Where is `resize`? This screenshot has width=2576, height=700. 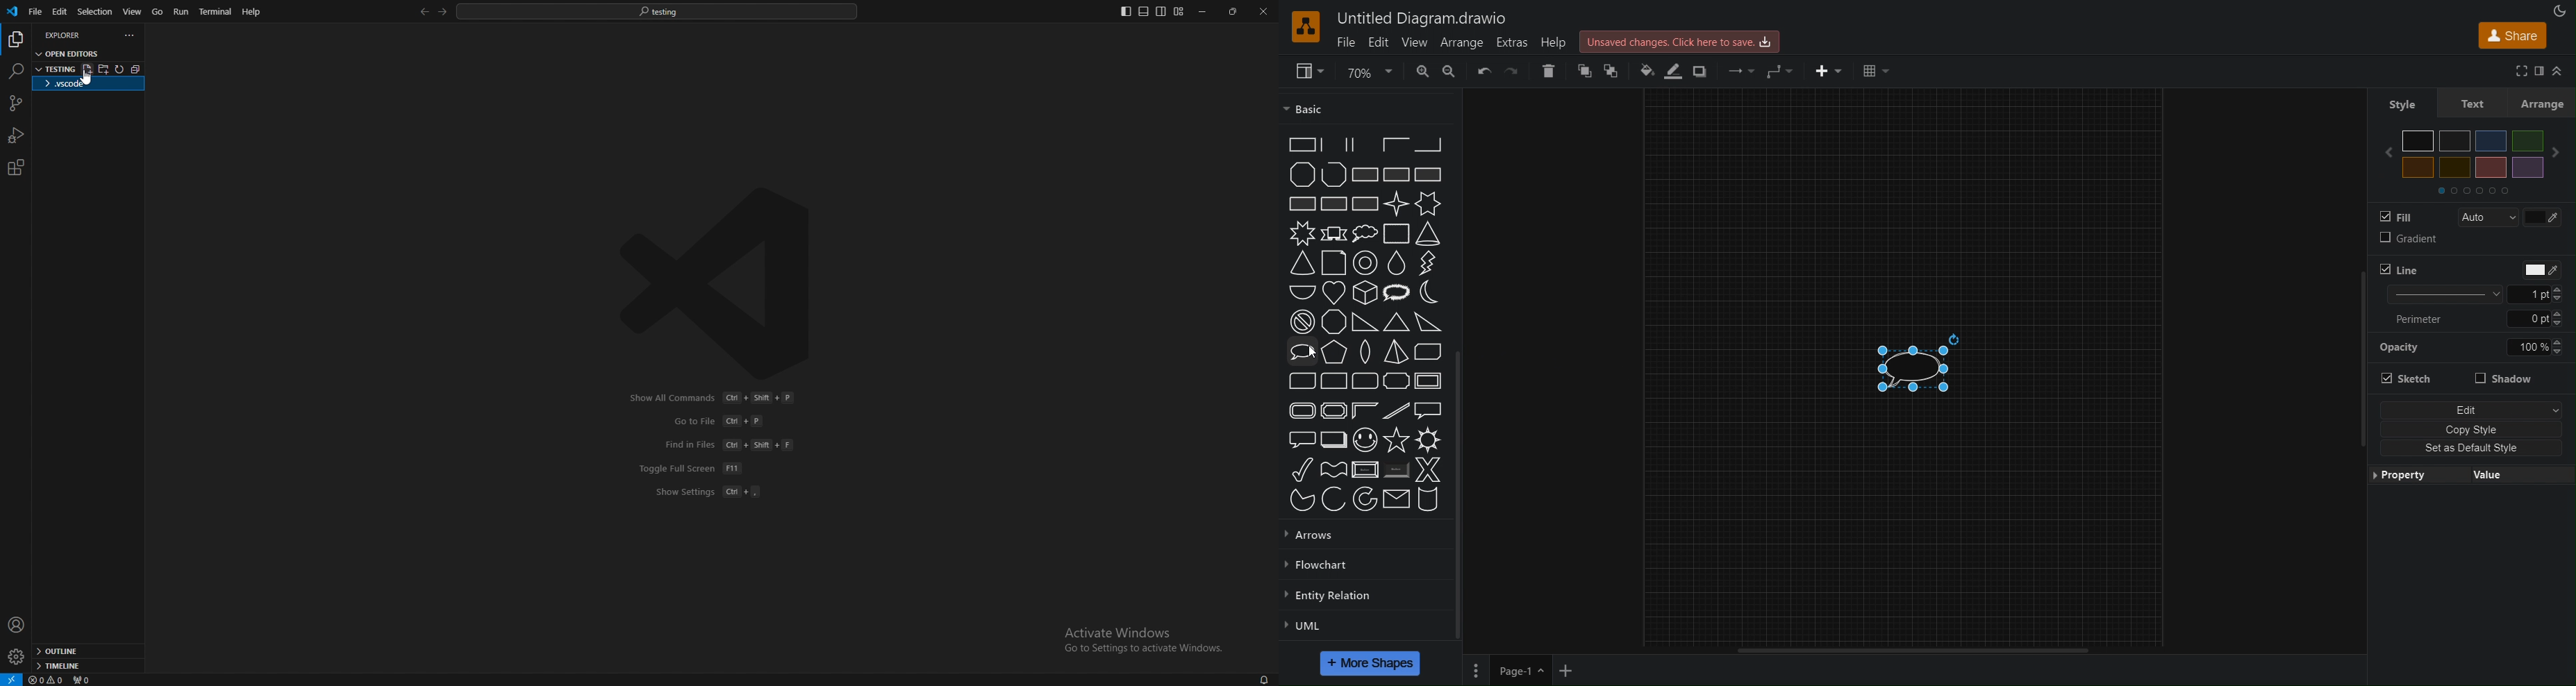
resize is located at coordinates (1234, 12).